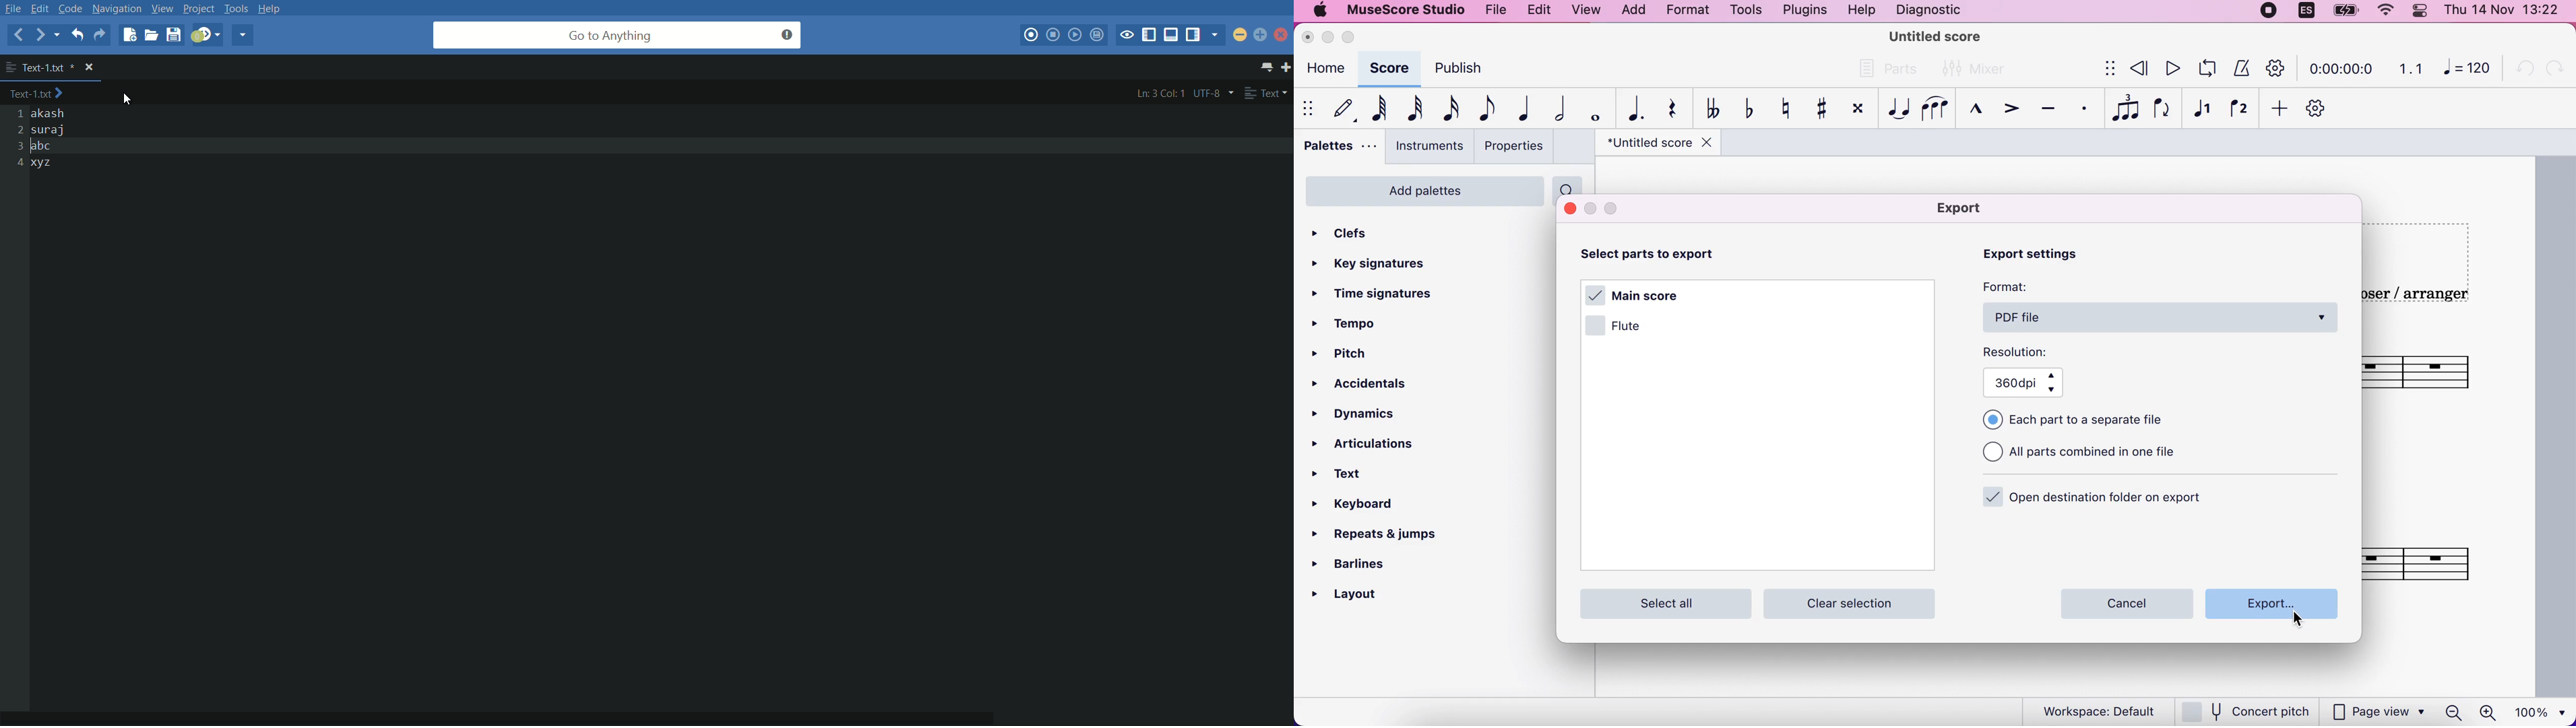 The width and height of the screenshot is (2576, 728). I want to click on toggle sharp, so click(1819, 108).